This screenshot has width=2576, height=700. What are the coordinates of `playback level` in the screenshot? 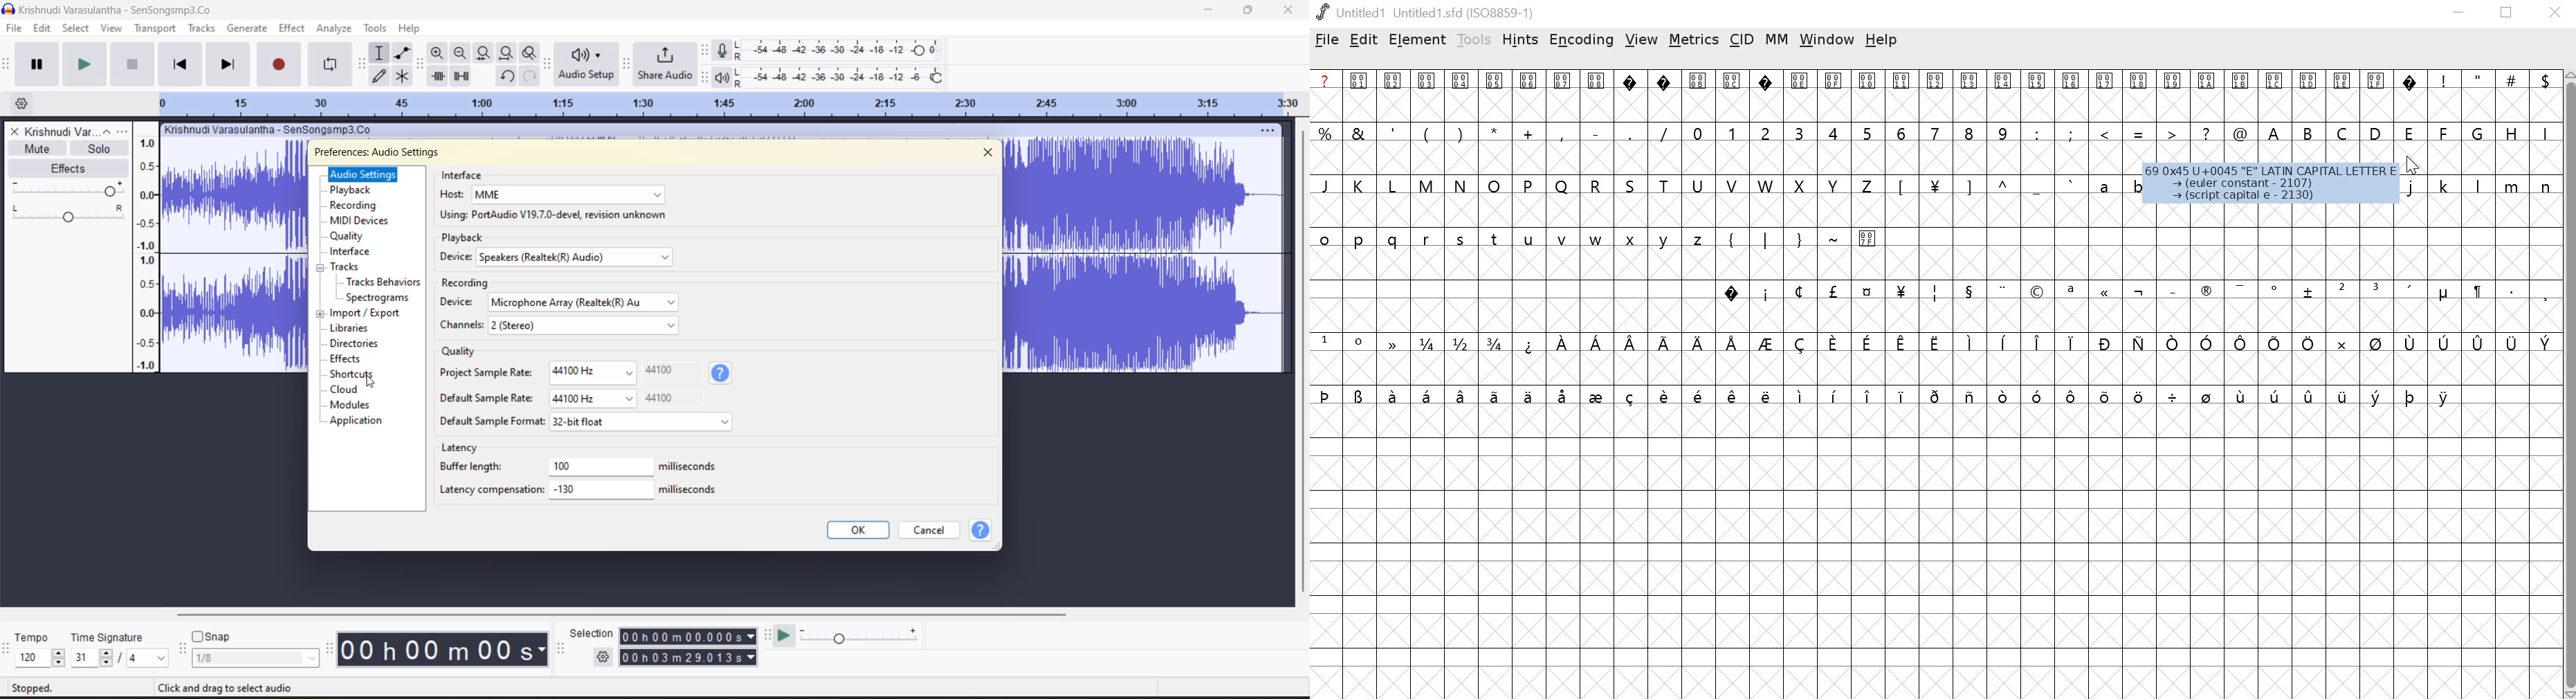 It's located at (843, 76).